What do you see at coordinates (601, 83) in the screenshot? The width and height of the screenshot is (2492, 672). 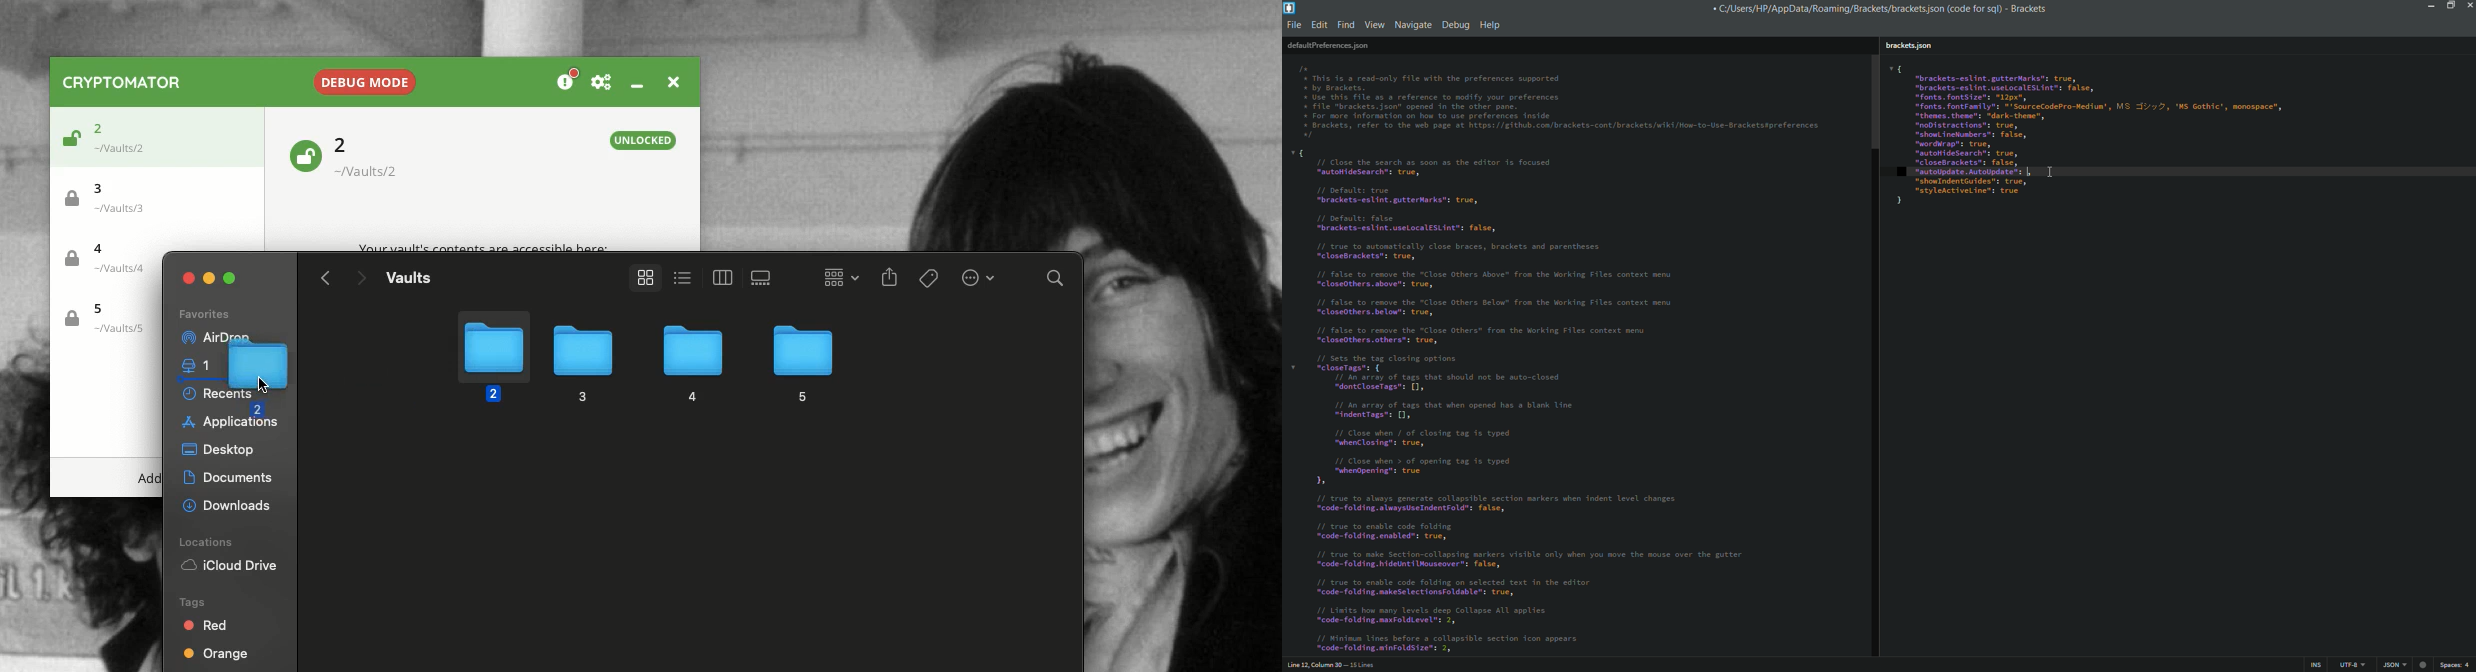 I see `Preferences` at bounding box center [601, 83].